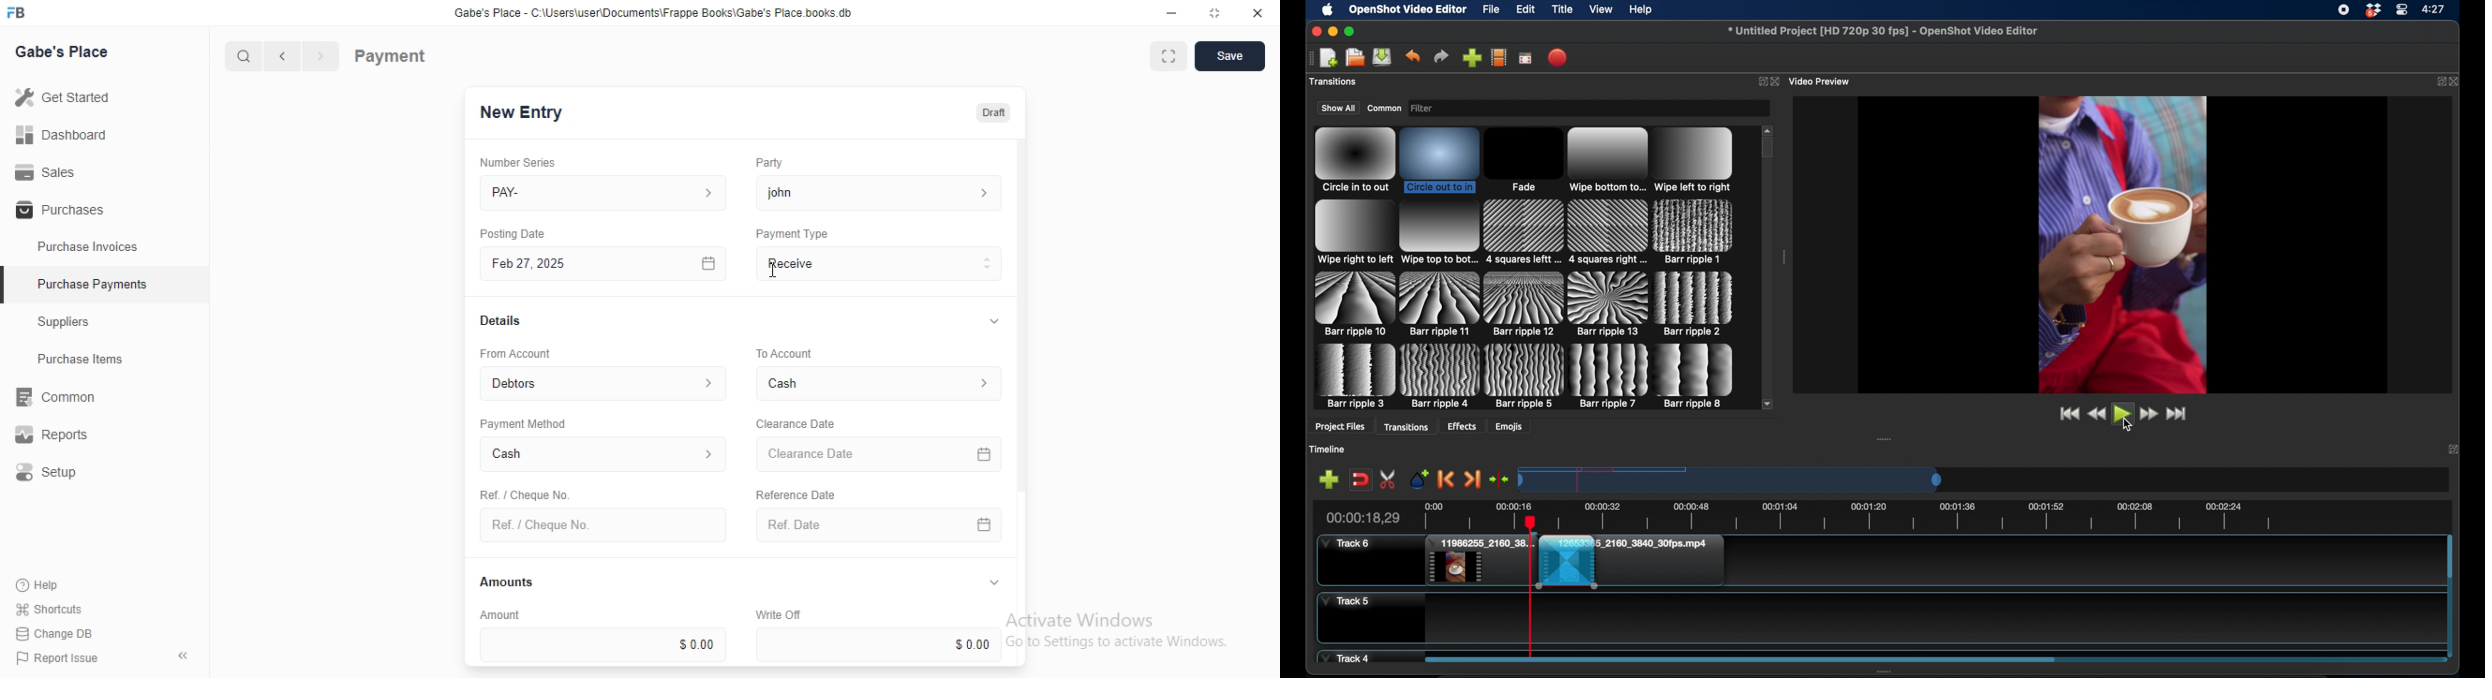  I want to click on Posting Date, so click(514, 233).